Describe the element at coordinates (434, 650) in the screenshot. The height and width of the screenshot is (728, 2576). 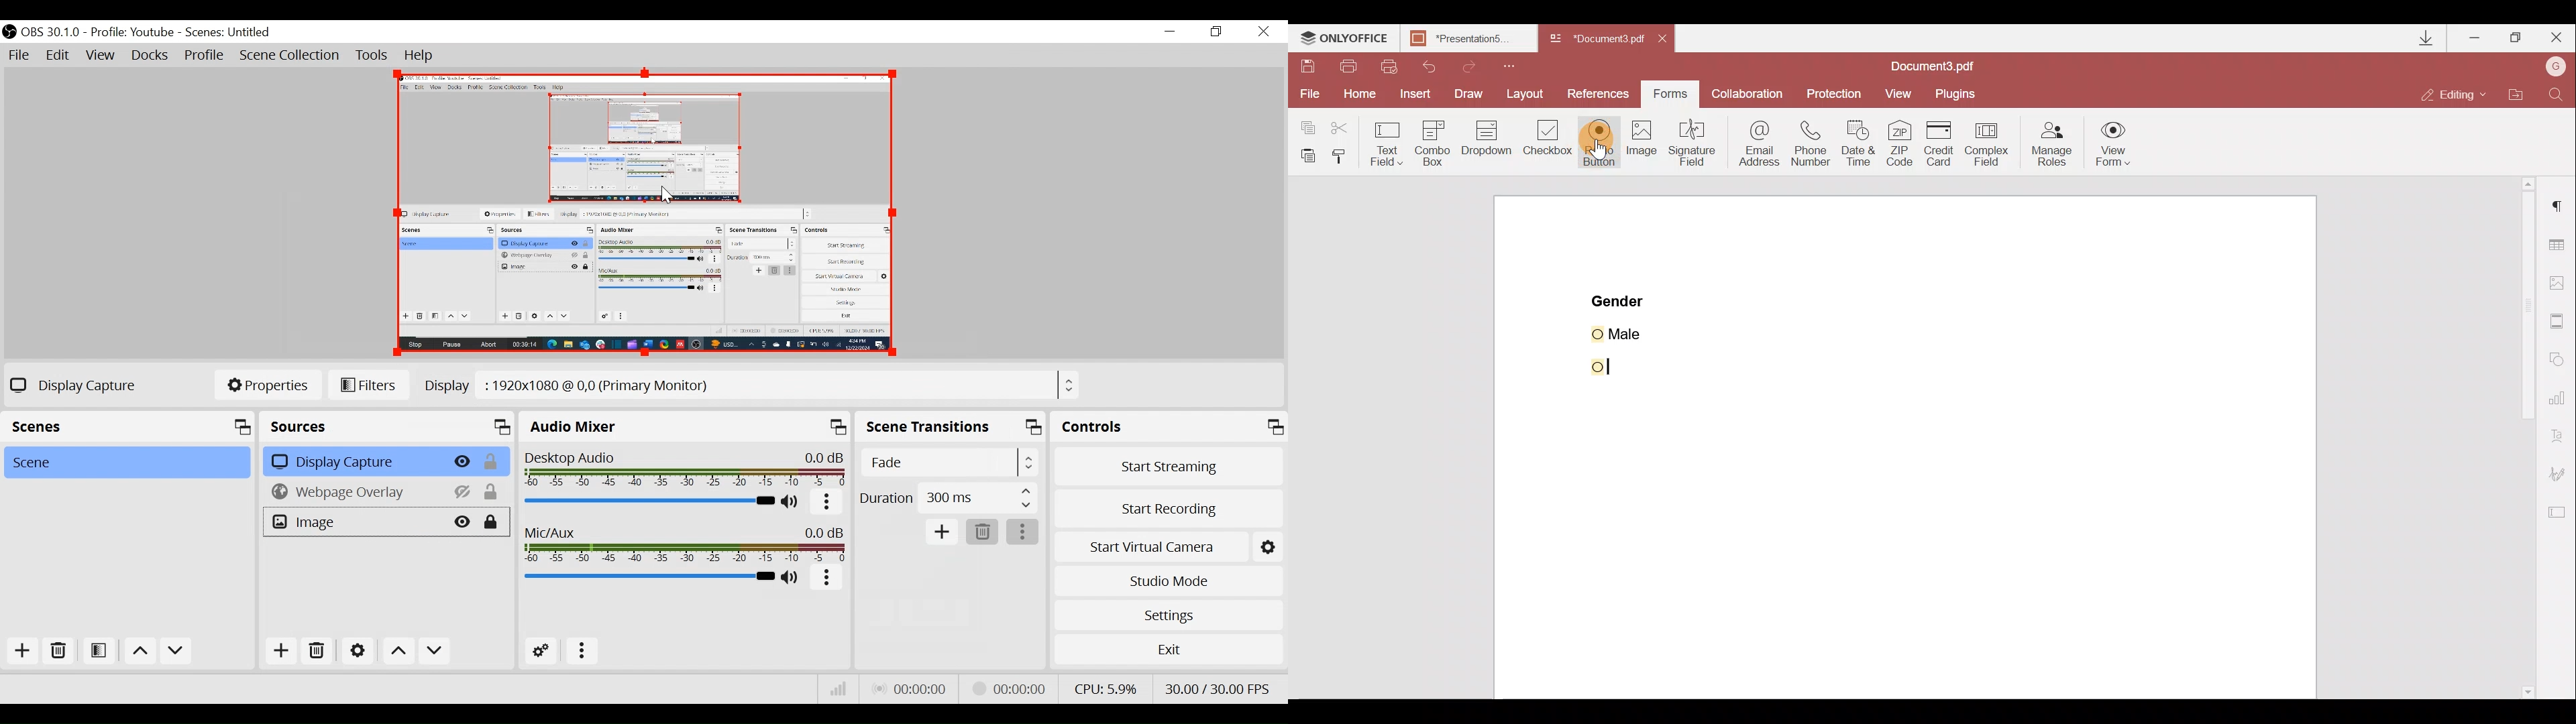
I see `Move down` at that location.